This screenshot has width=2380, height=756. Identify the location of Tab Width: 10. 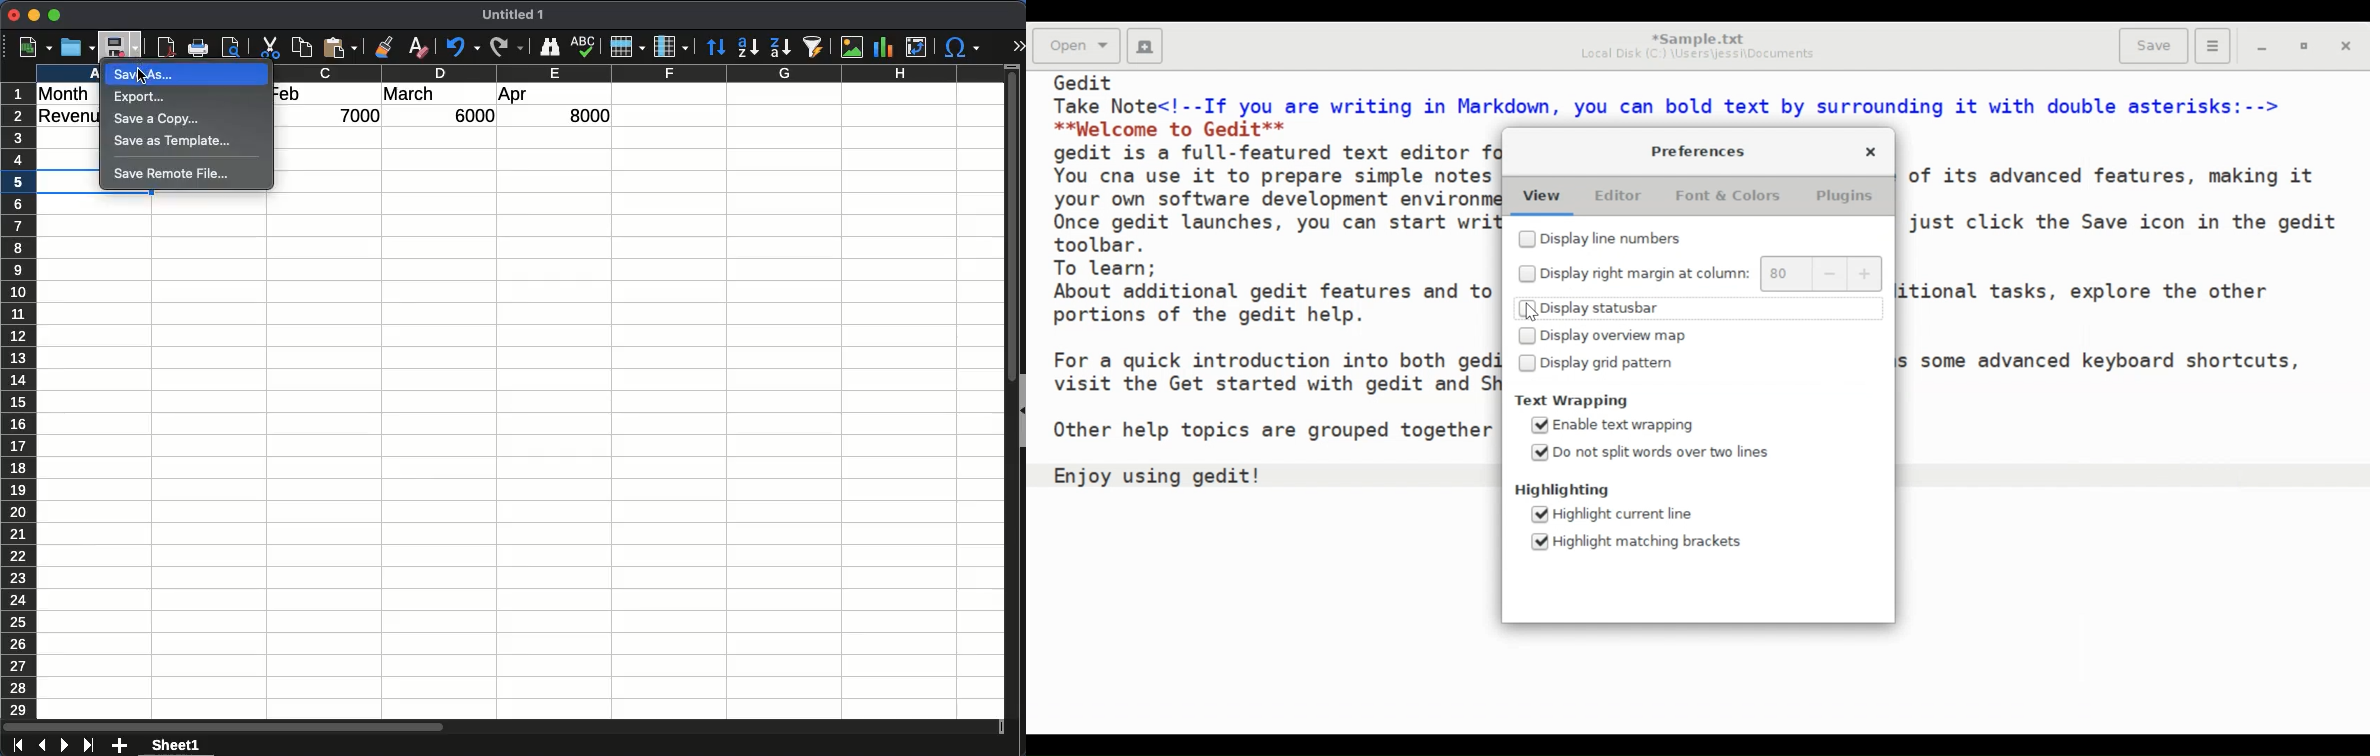
(2056, 720).